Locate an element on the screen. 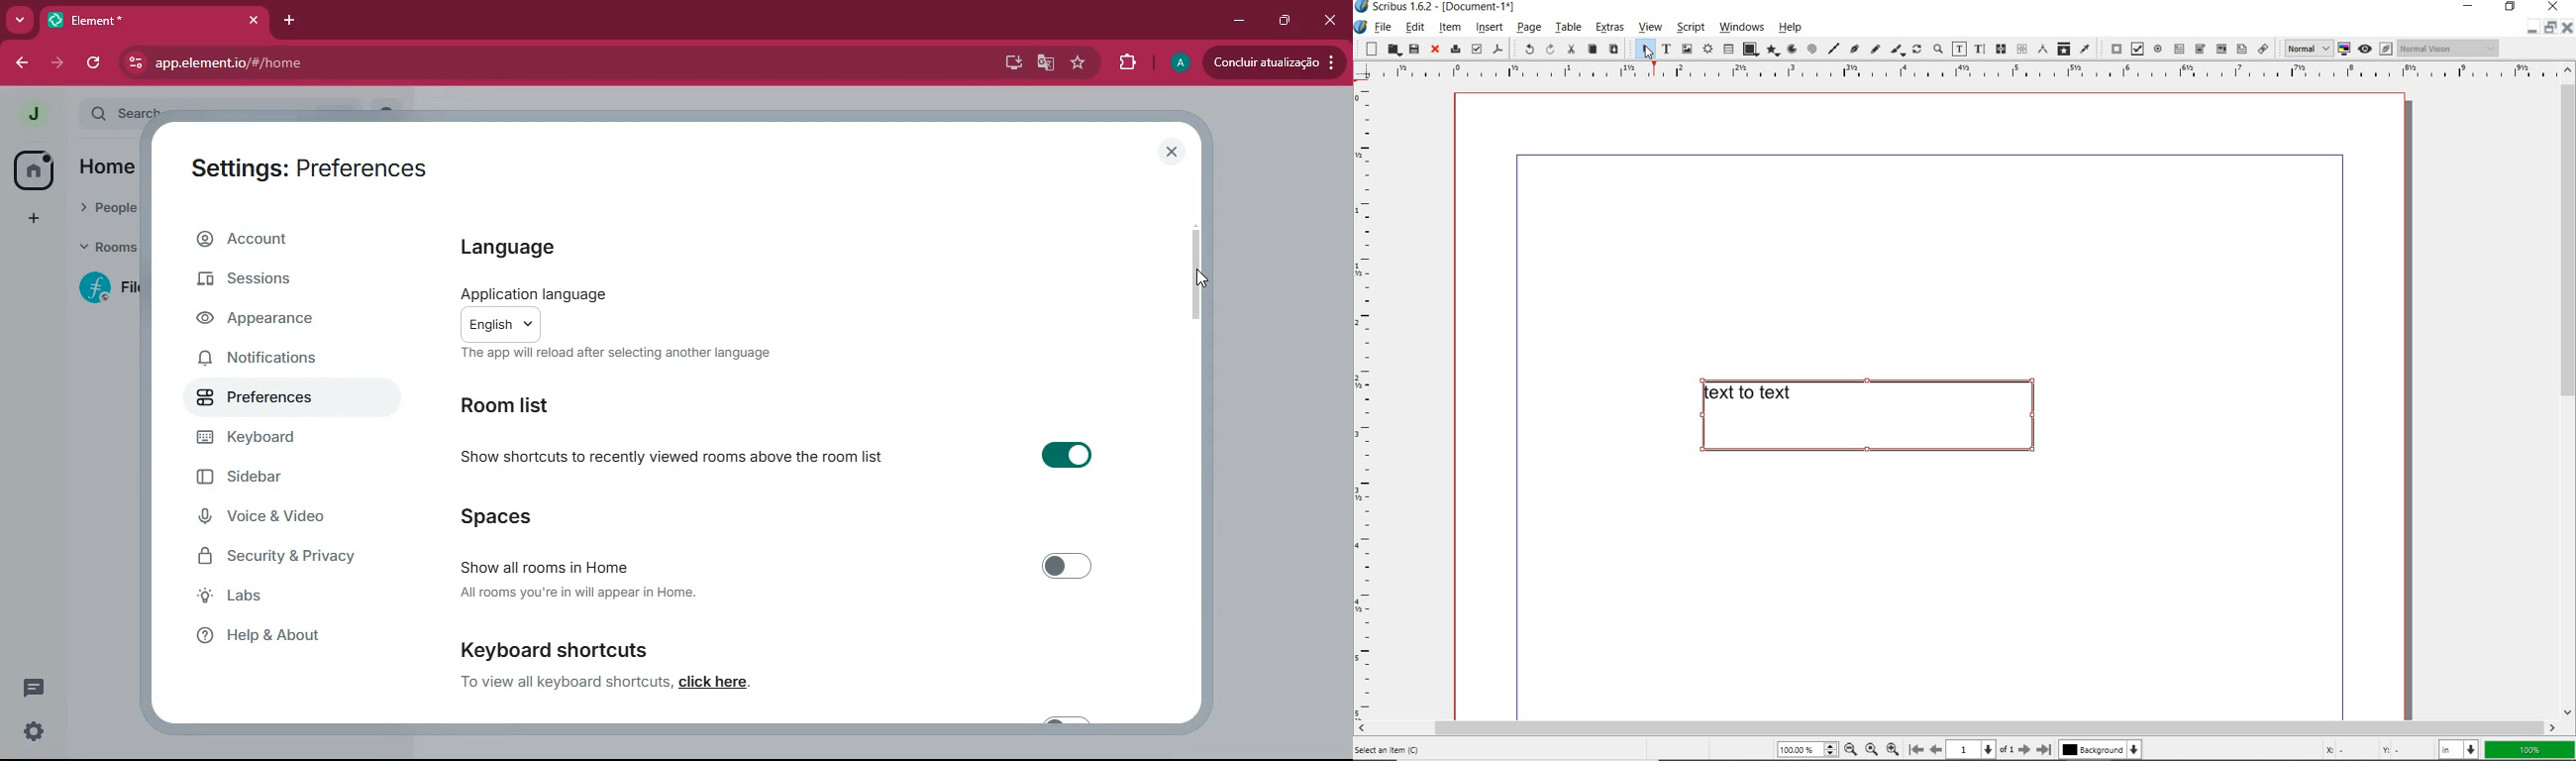 Image resolution: width=2576 pixels, height=784 pixels. Cursor is located at coordinates (1646, 55).